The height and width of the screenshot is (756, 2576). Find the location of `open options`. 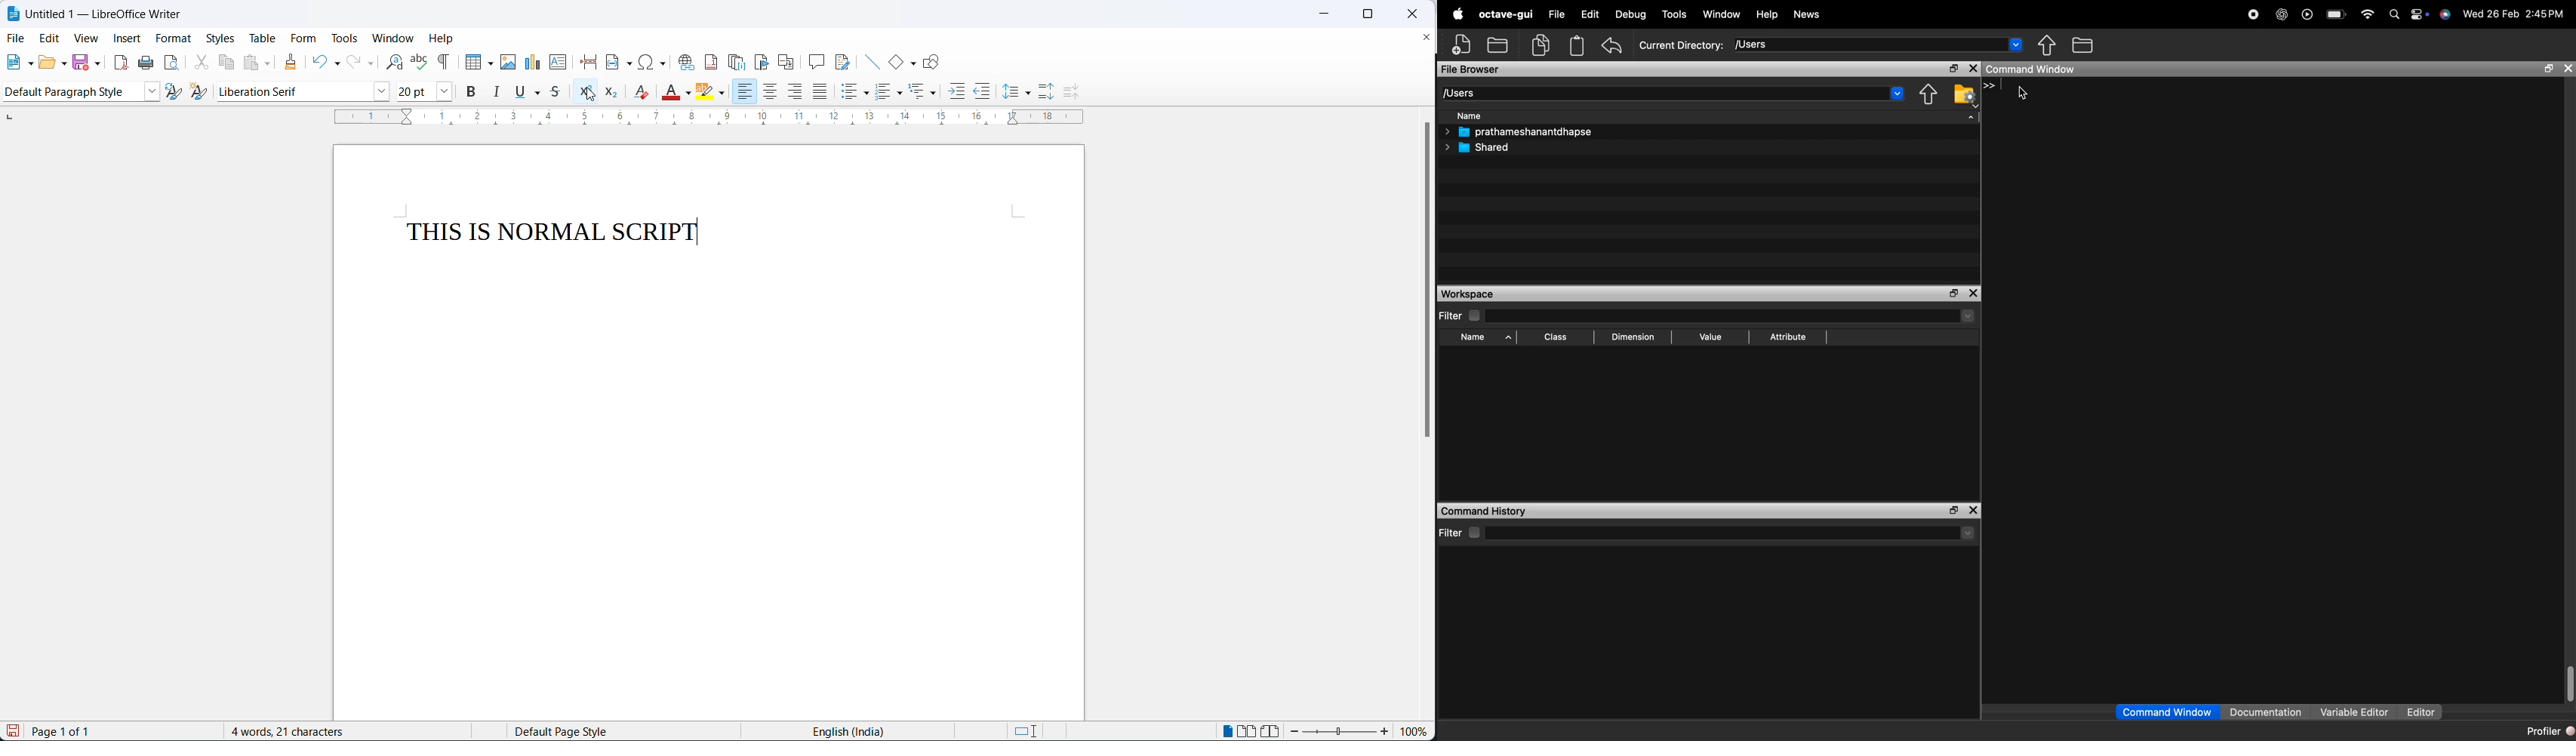

open options is located at coordinates (63, 62).